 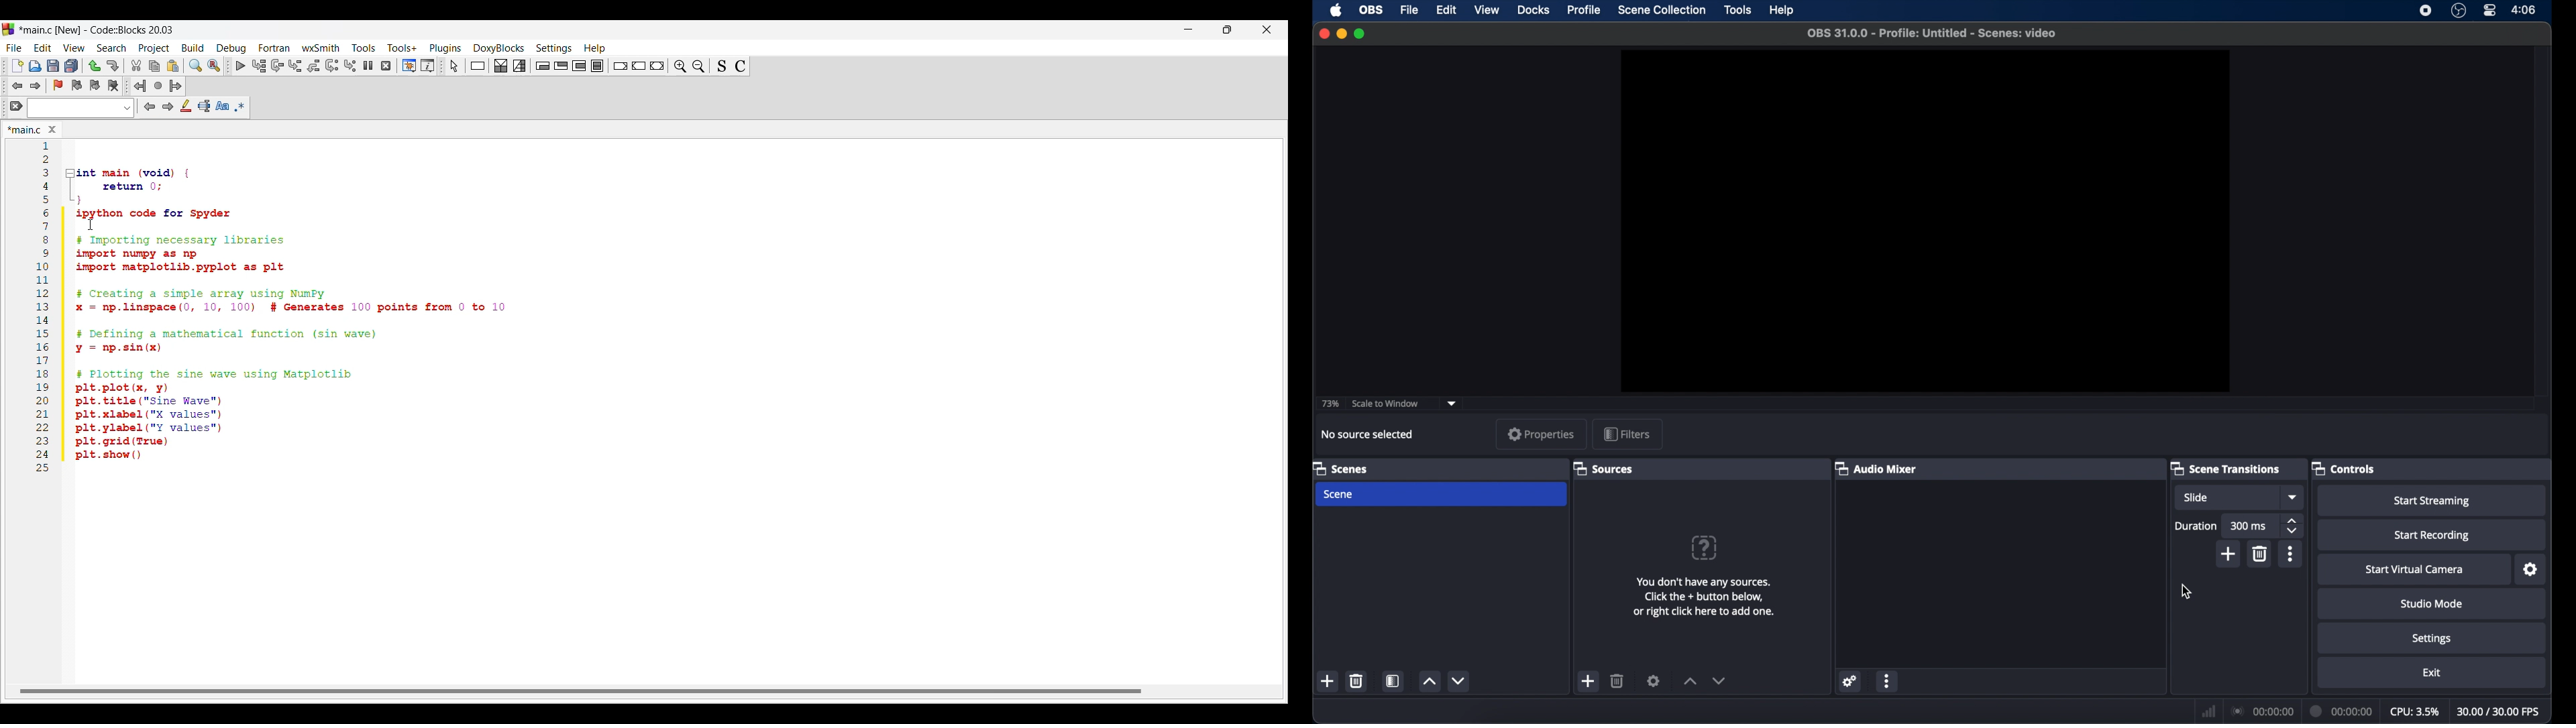 I want to click on control center, so click(x=2490, y=11).